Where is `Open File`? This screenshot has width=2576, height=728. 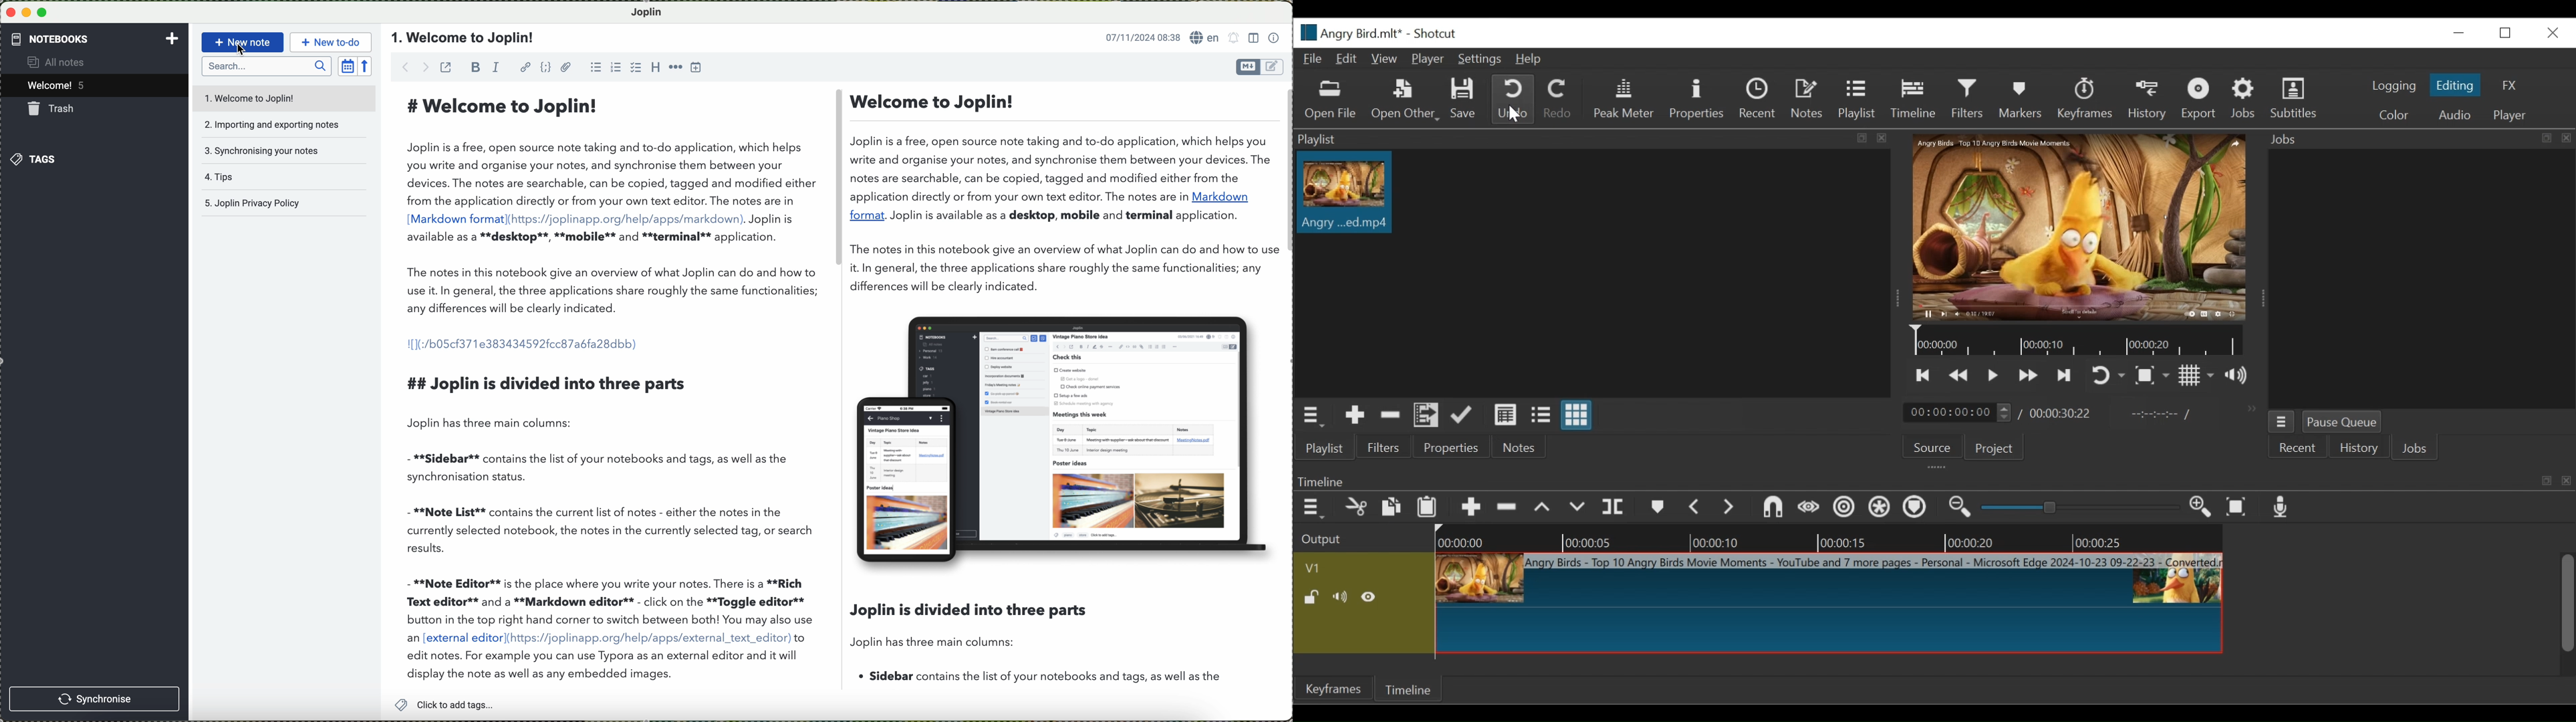 Open File is located at coordinates (1327, 99).